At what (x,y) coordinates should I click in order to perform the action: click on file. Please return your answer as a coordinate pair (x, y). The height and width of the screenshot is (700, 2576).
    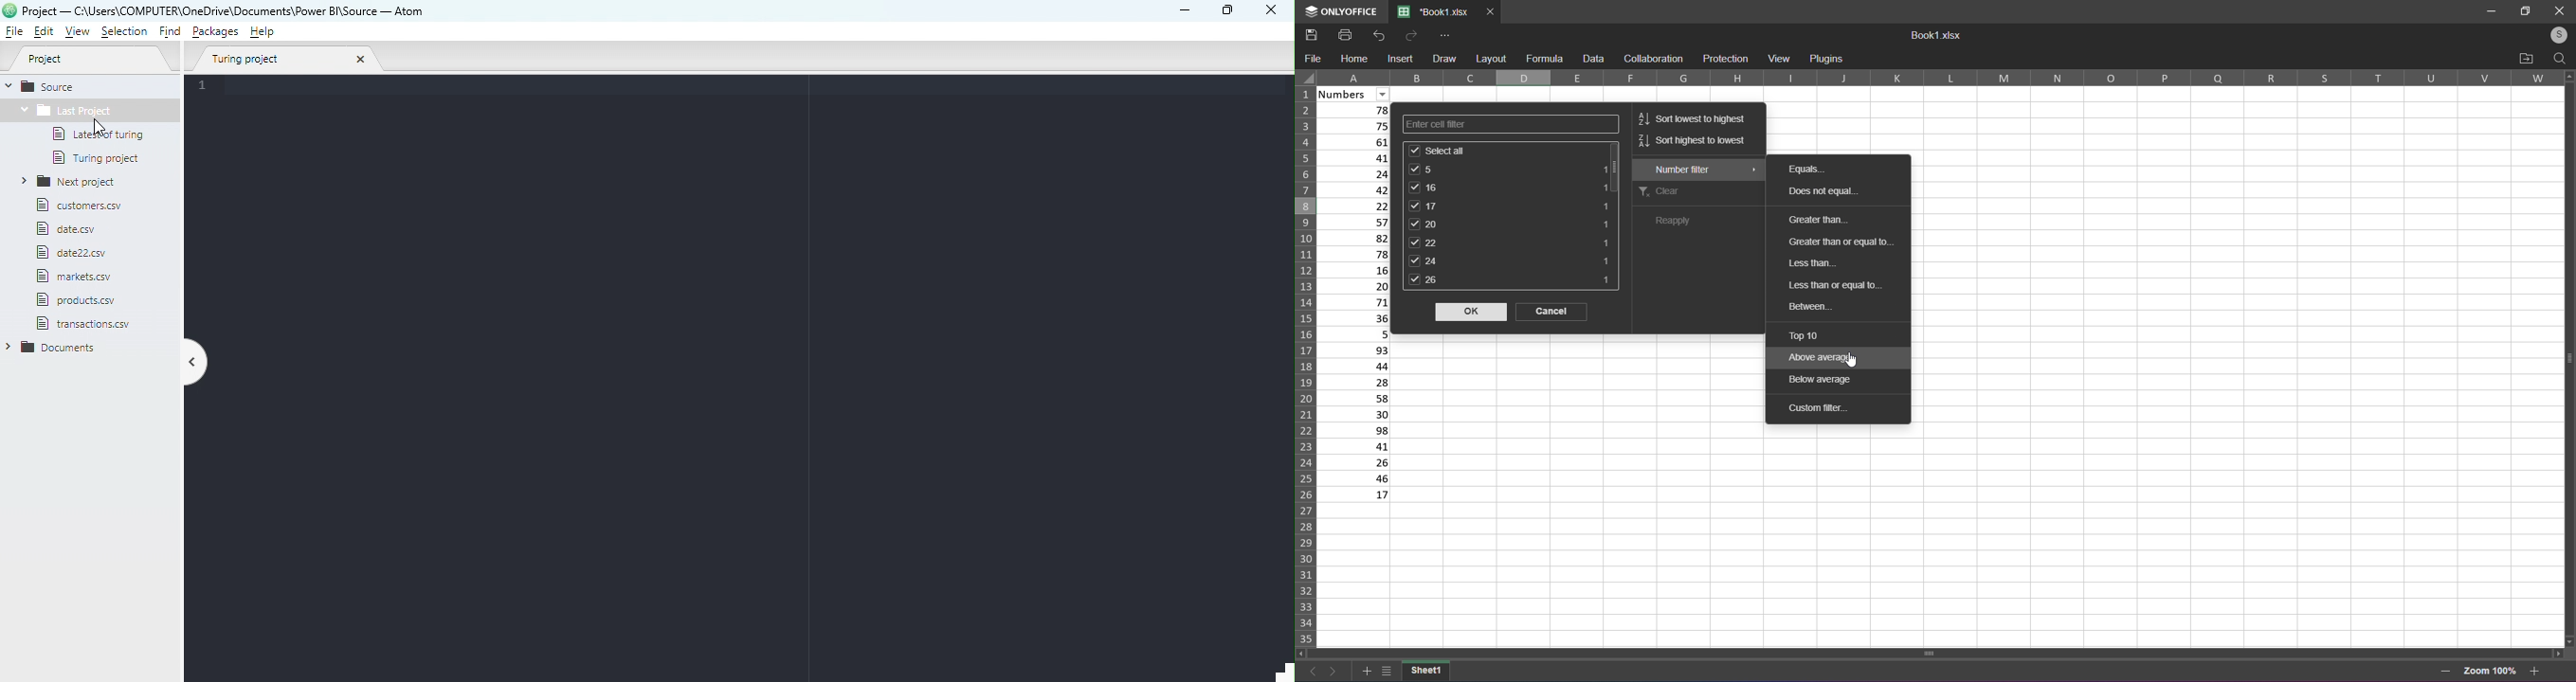
    Looking at the image, I should click on (1315, 59).